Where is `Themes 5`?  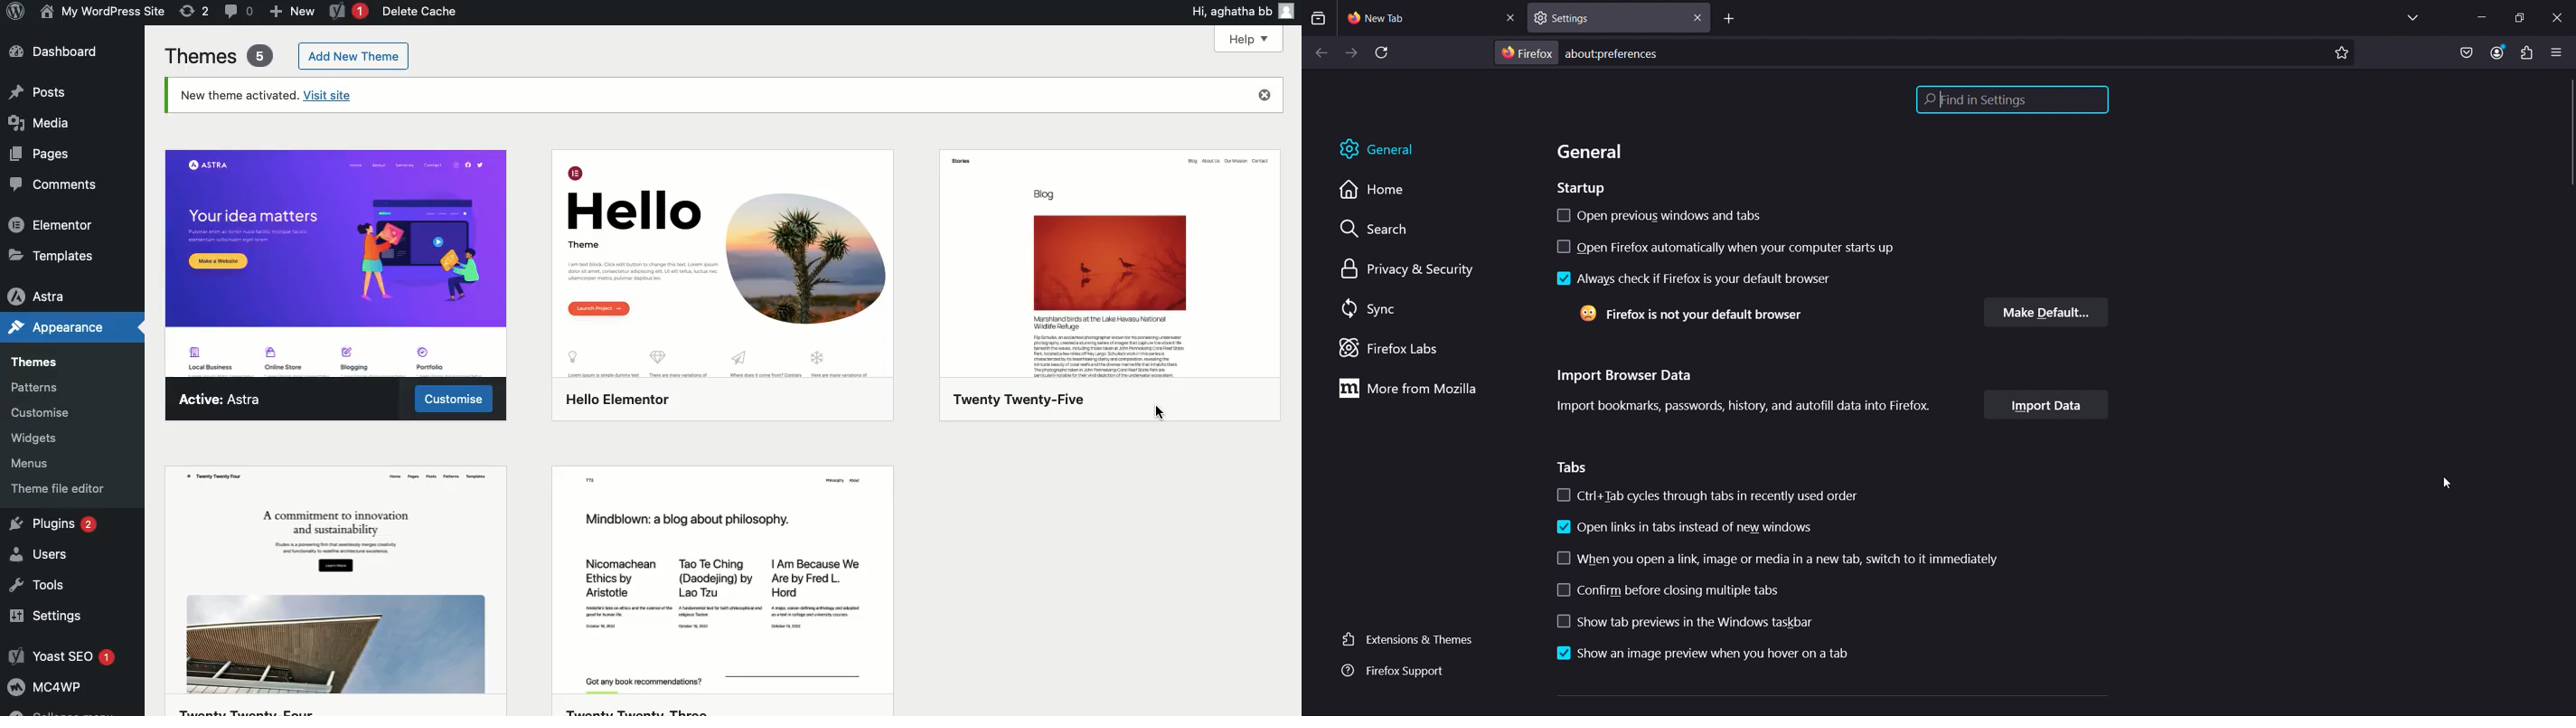
Themes 5 is located at coordinates (219, 53).